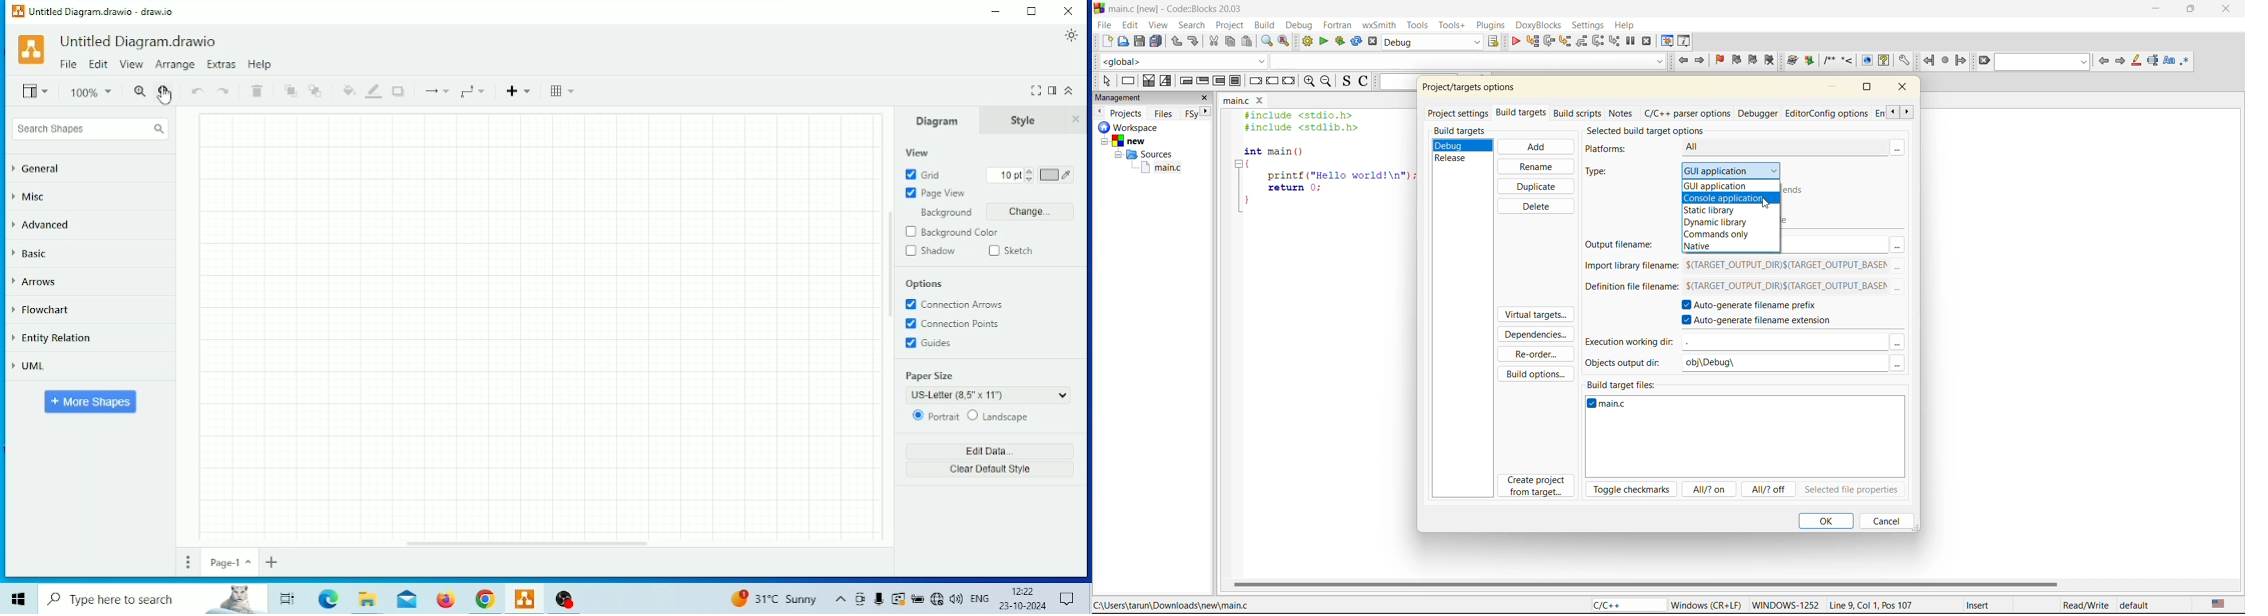 This screenshot has width=2268, height=616. Describe the element at coordinates (1164, 169) in the screenshot. I see `main.c` at that location.